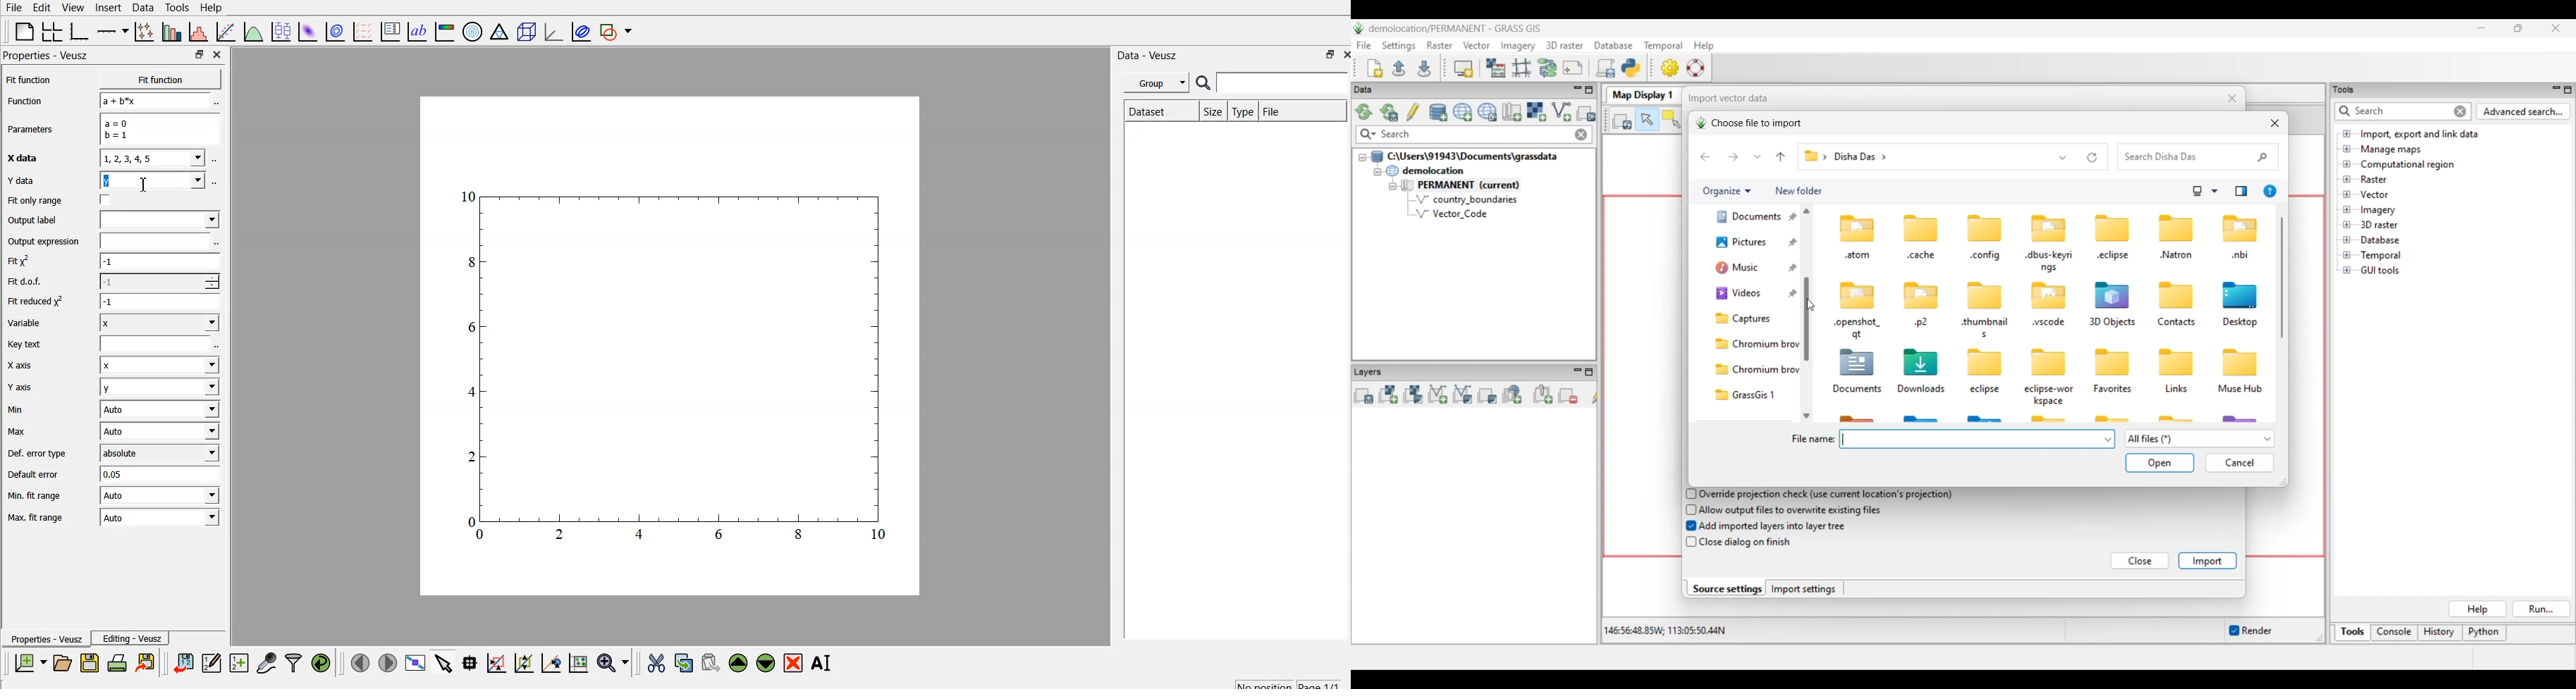  What do you see at coordinates (527, 33) in the screenshot?
I see `3d scene` at bounding box center [527, 33].